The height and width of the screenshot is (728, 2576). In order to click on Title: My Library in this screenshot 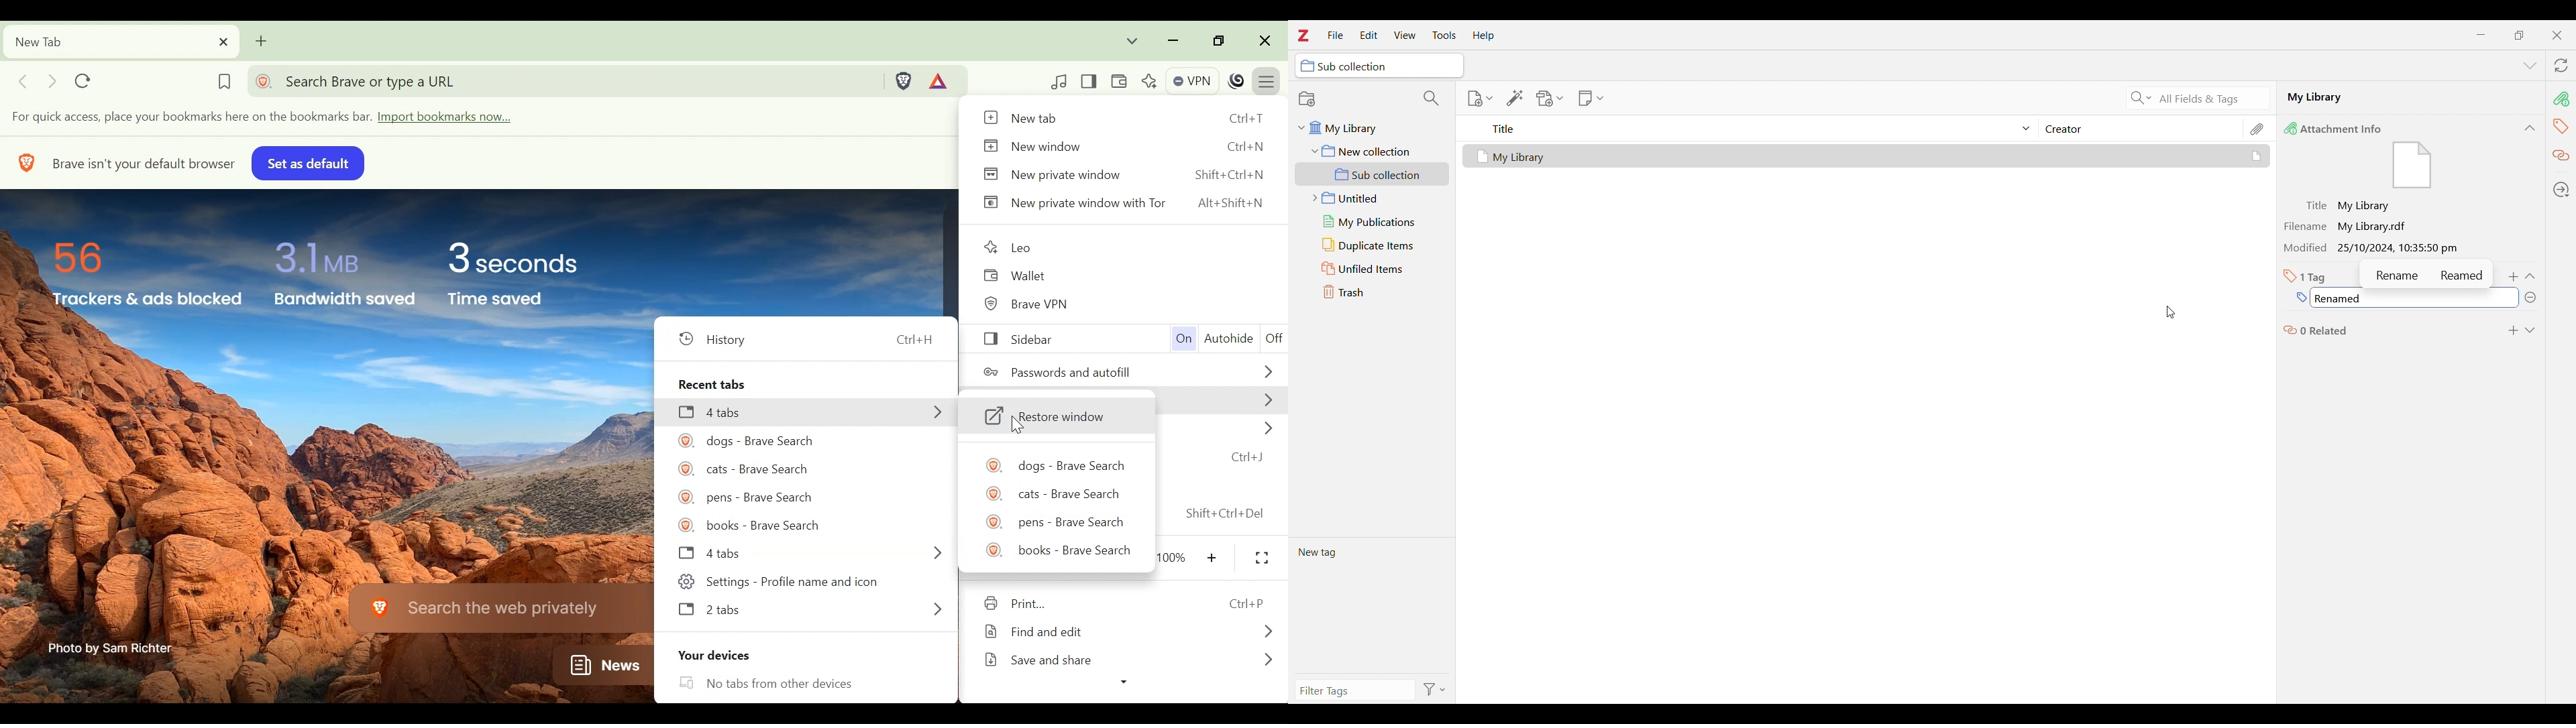, I will do `click(2349, 206)`.